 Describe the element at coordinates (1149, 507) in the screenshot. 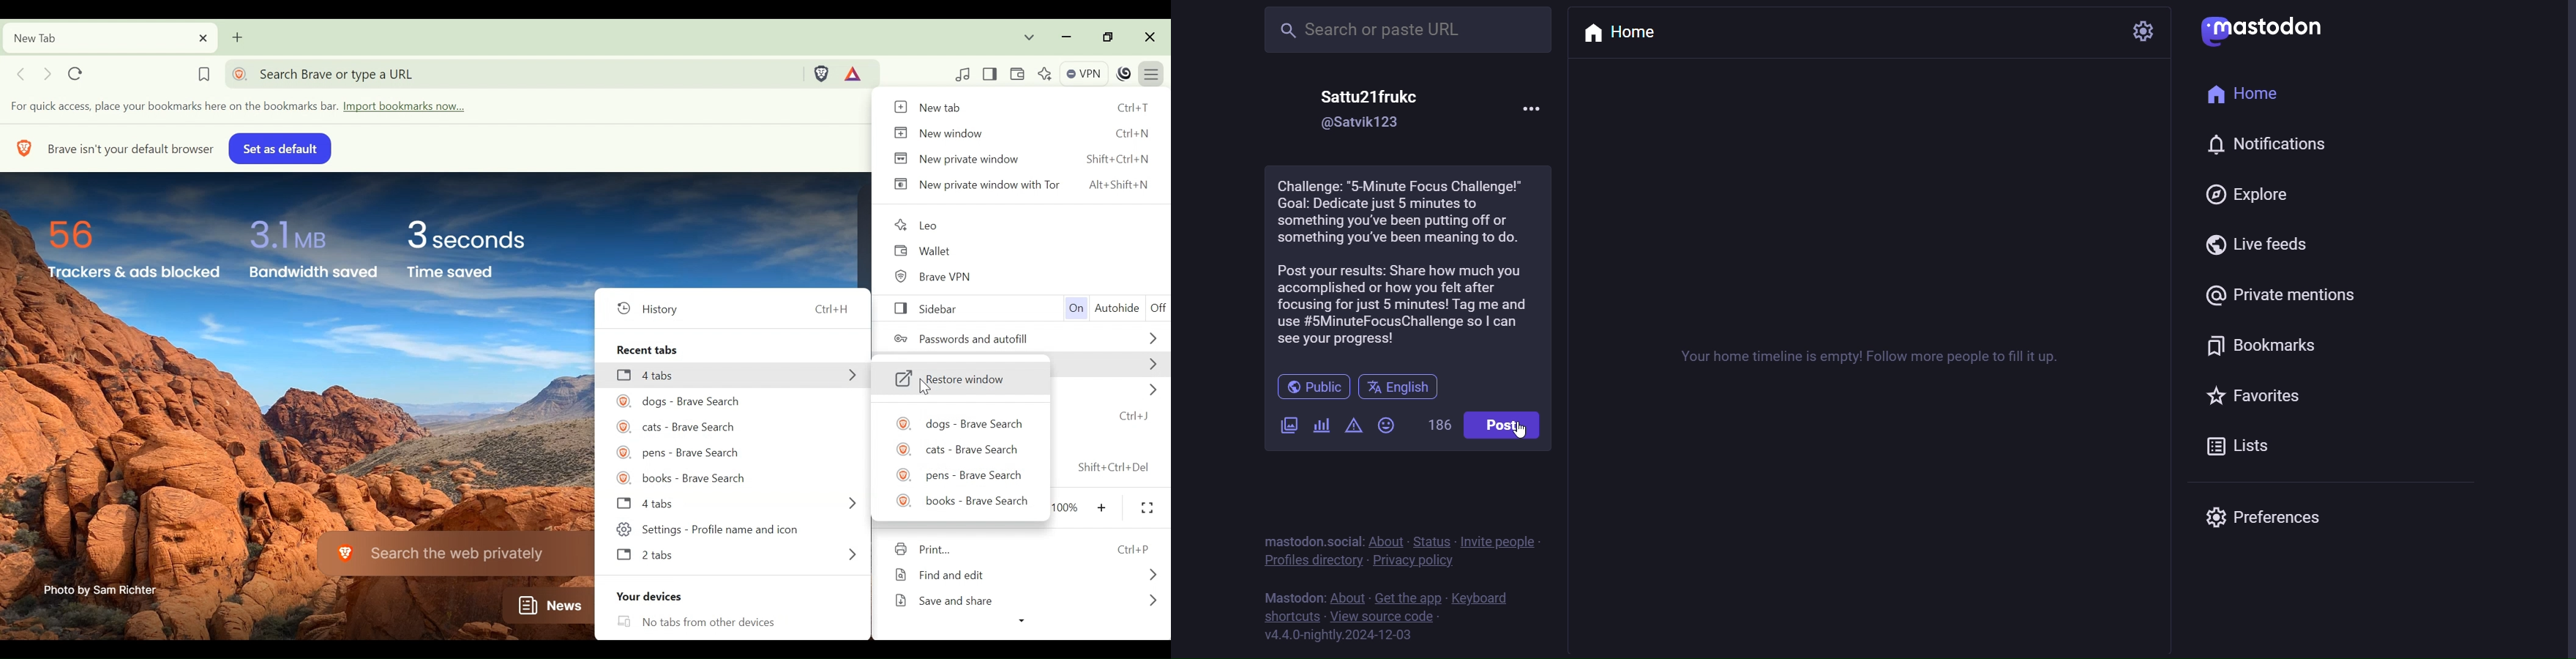

I see `FULLSCREEN` at that location.